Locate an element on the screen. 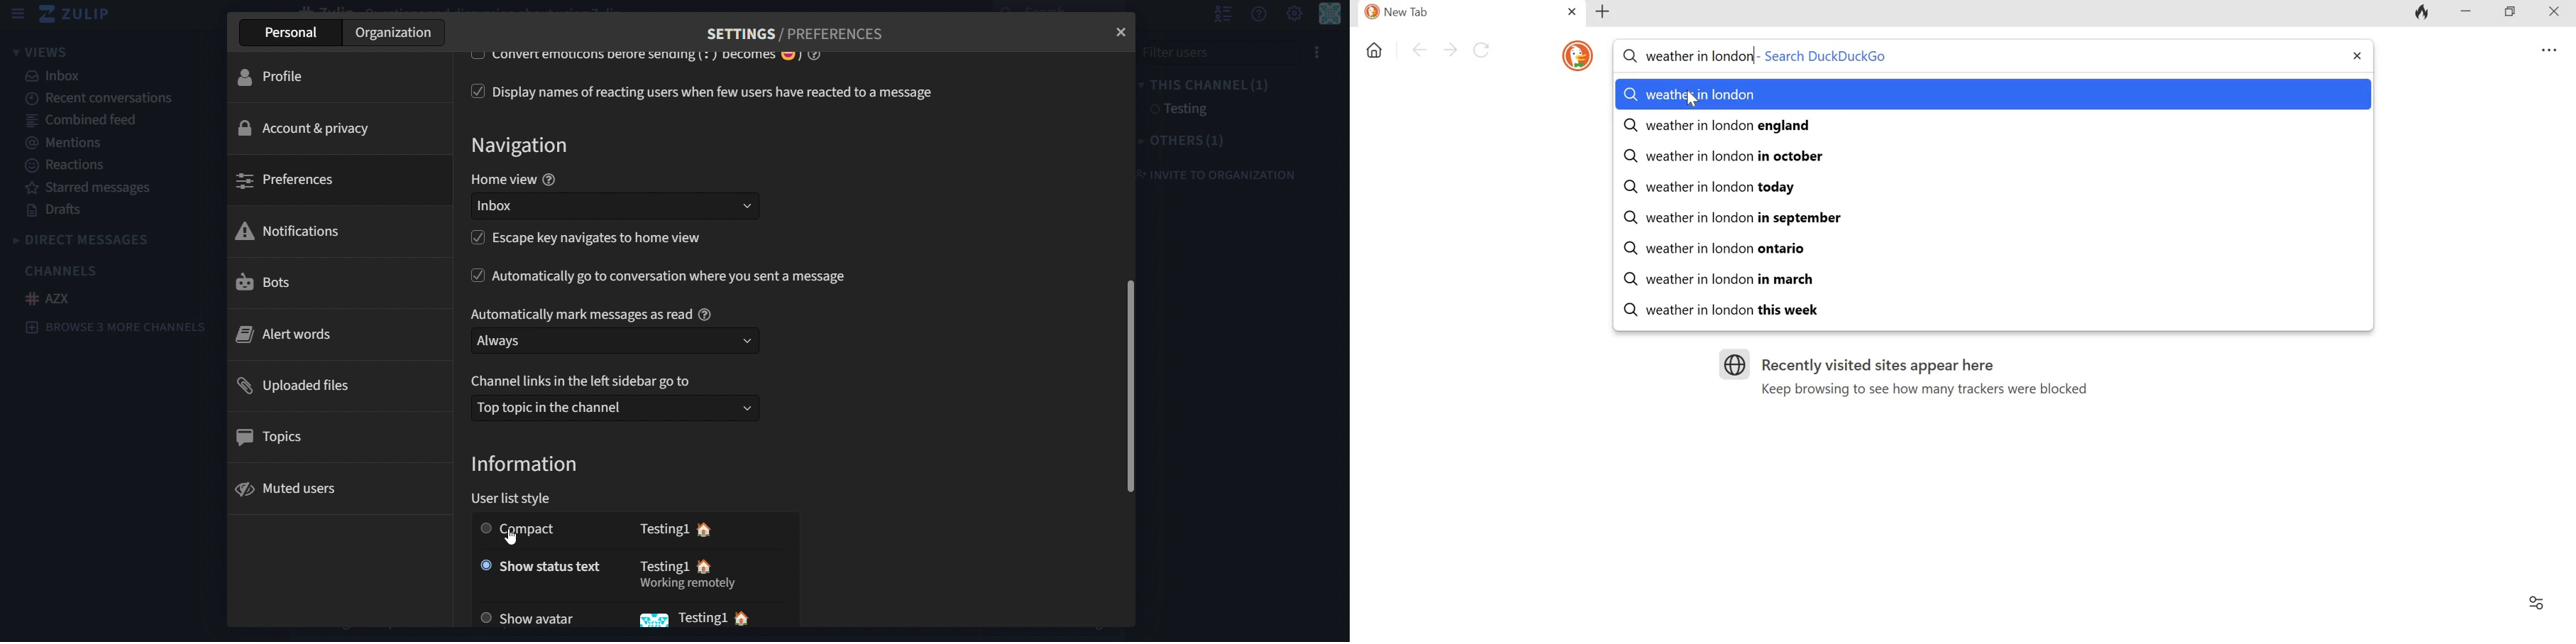  show avatar is located at coordinates (533, 617).